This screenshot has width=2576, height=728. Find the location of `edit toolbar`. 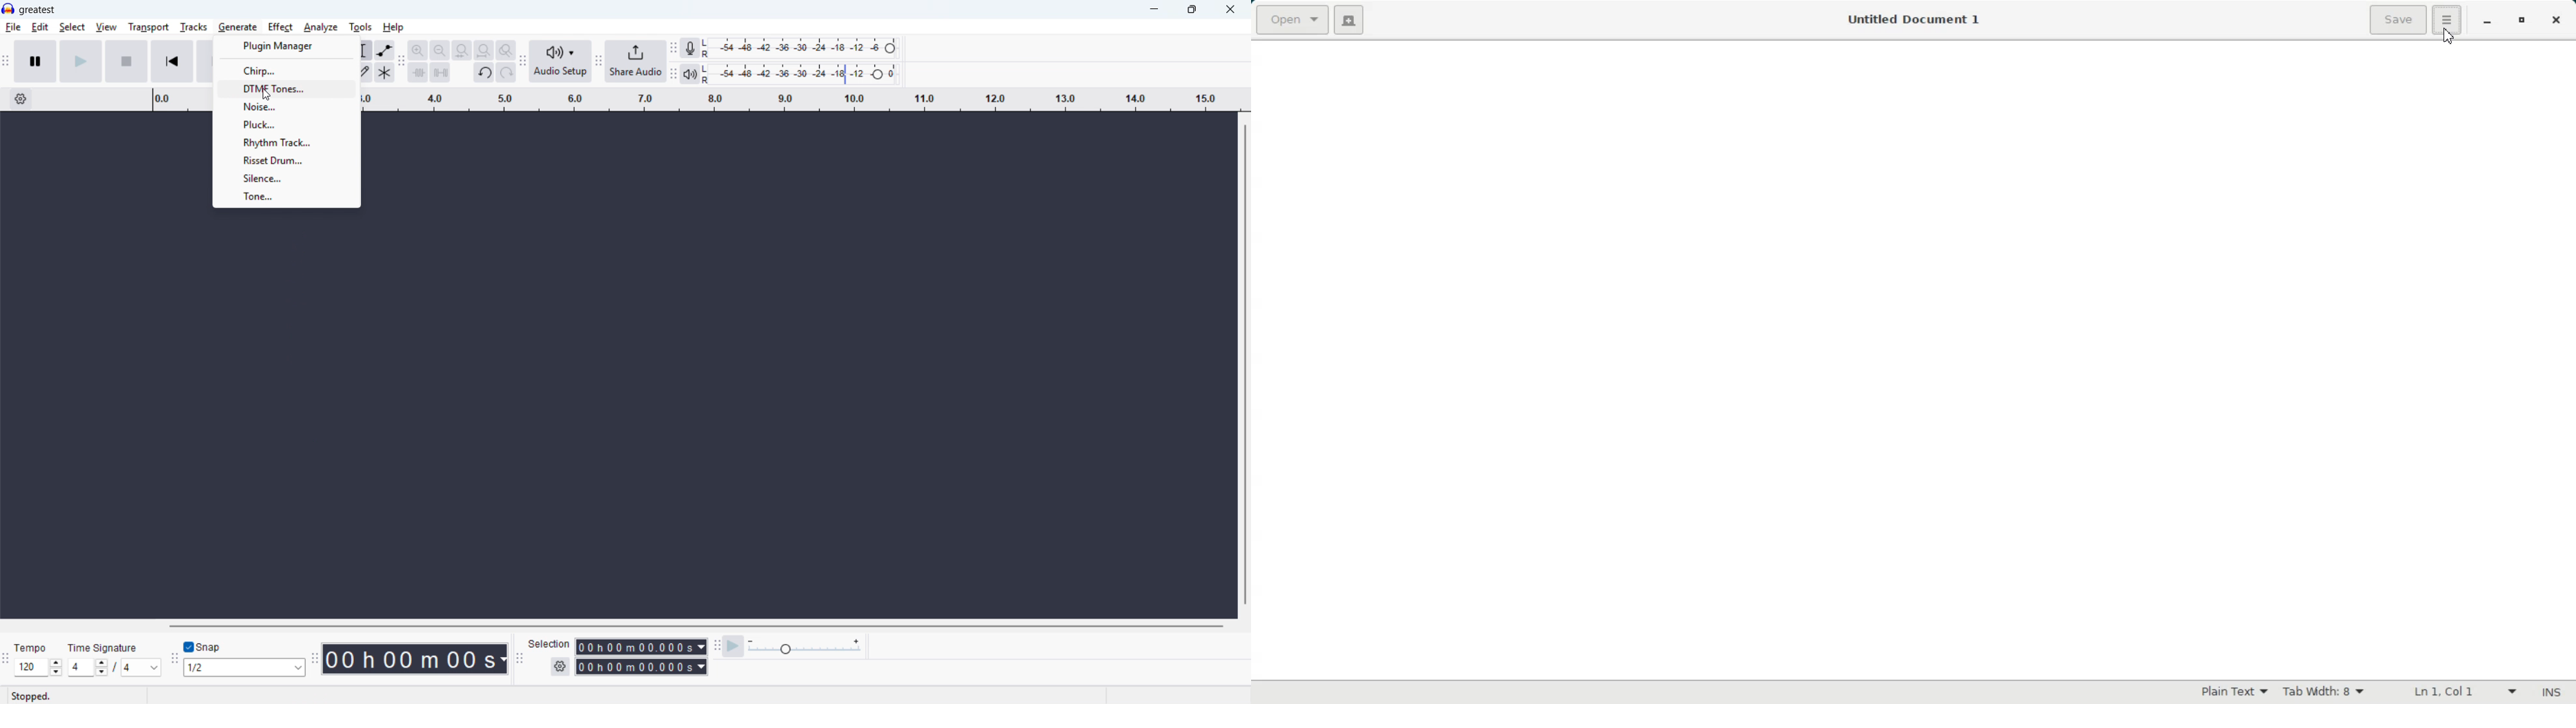

edit toolbar is located at coordinates (402, 62).